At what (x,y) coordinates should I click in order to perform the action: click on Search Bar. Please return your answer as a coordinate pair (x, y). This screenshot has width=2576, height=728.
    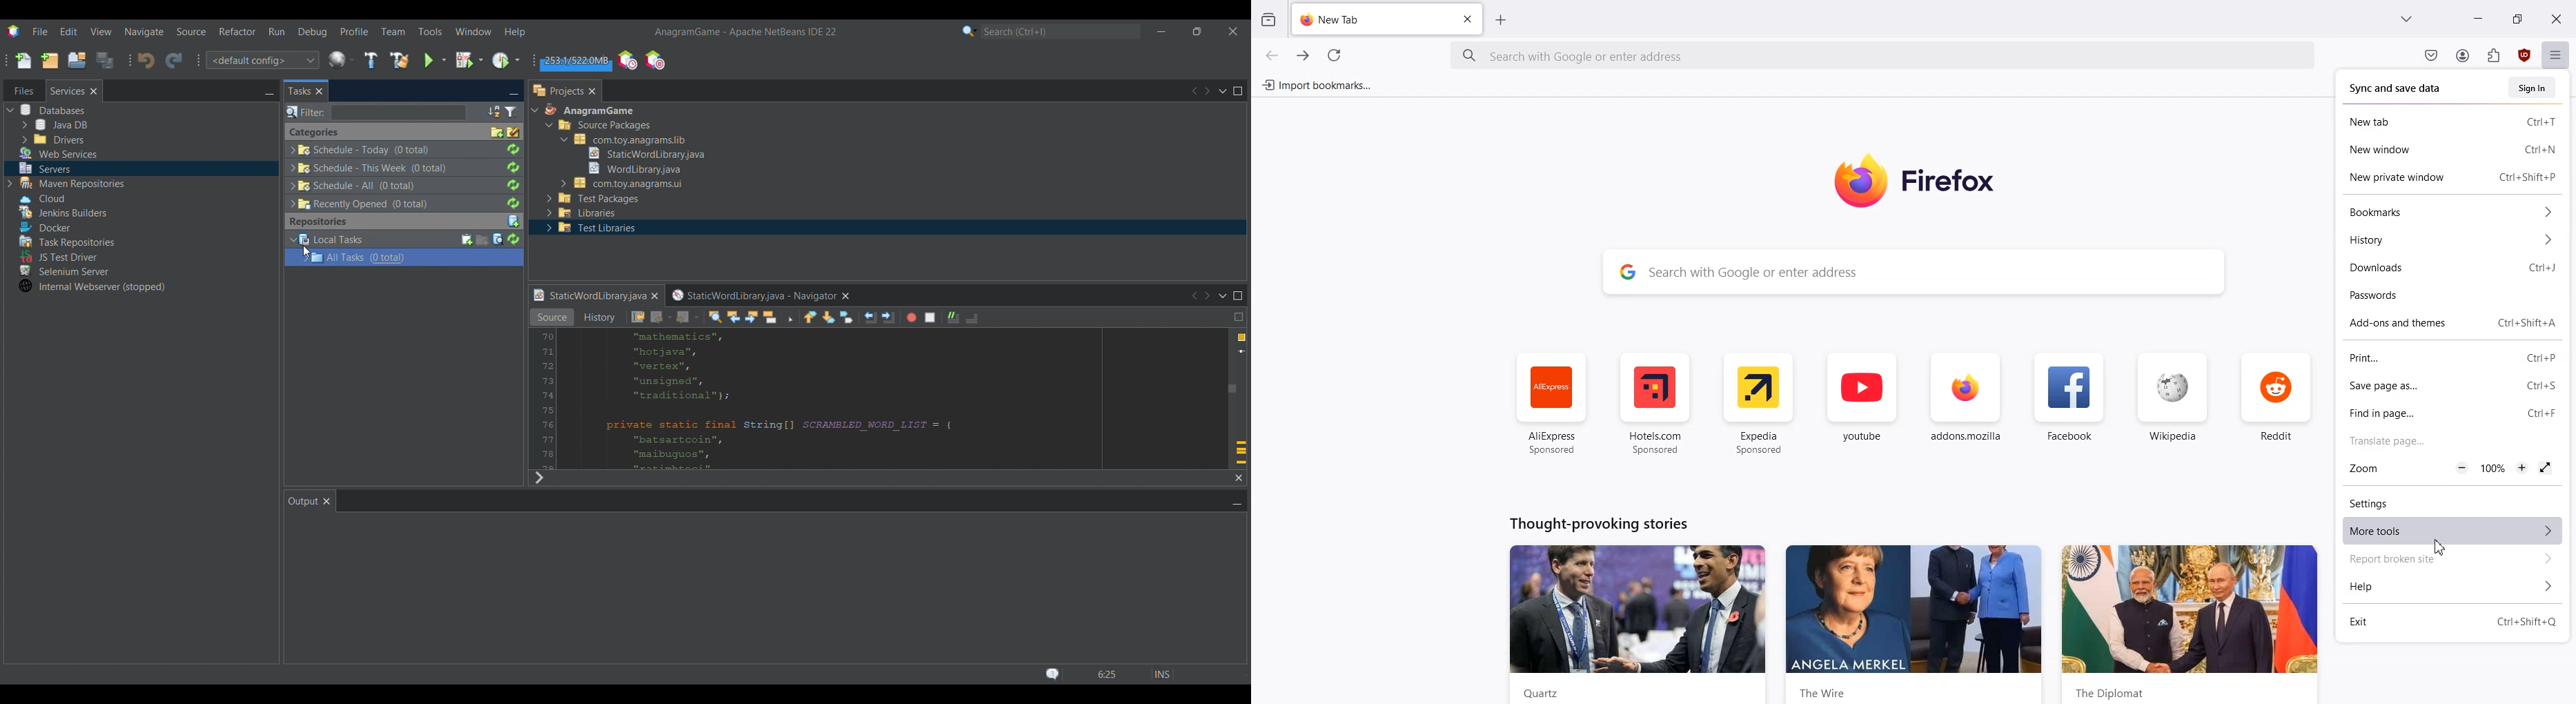
    Looking at the image, I should click on (1911, 269).